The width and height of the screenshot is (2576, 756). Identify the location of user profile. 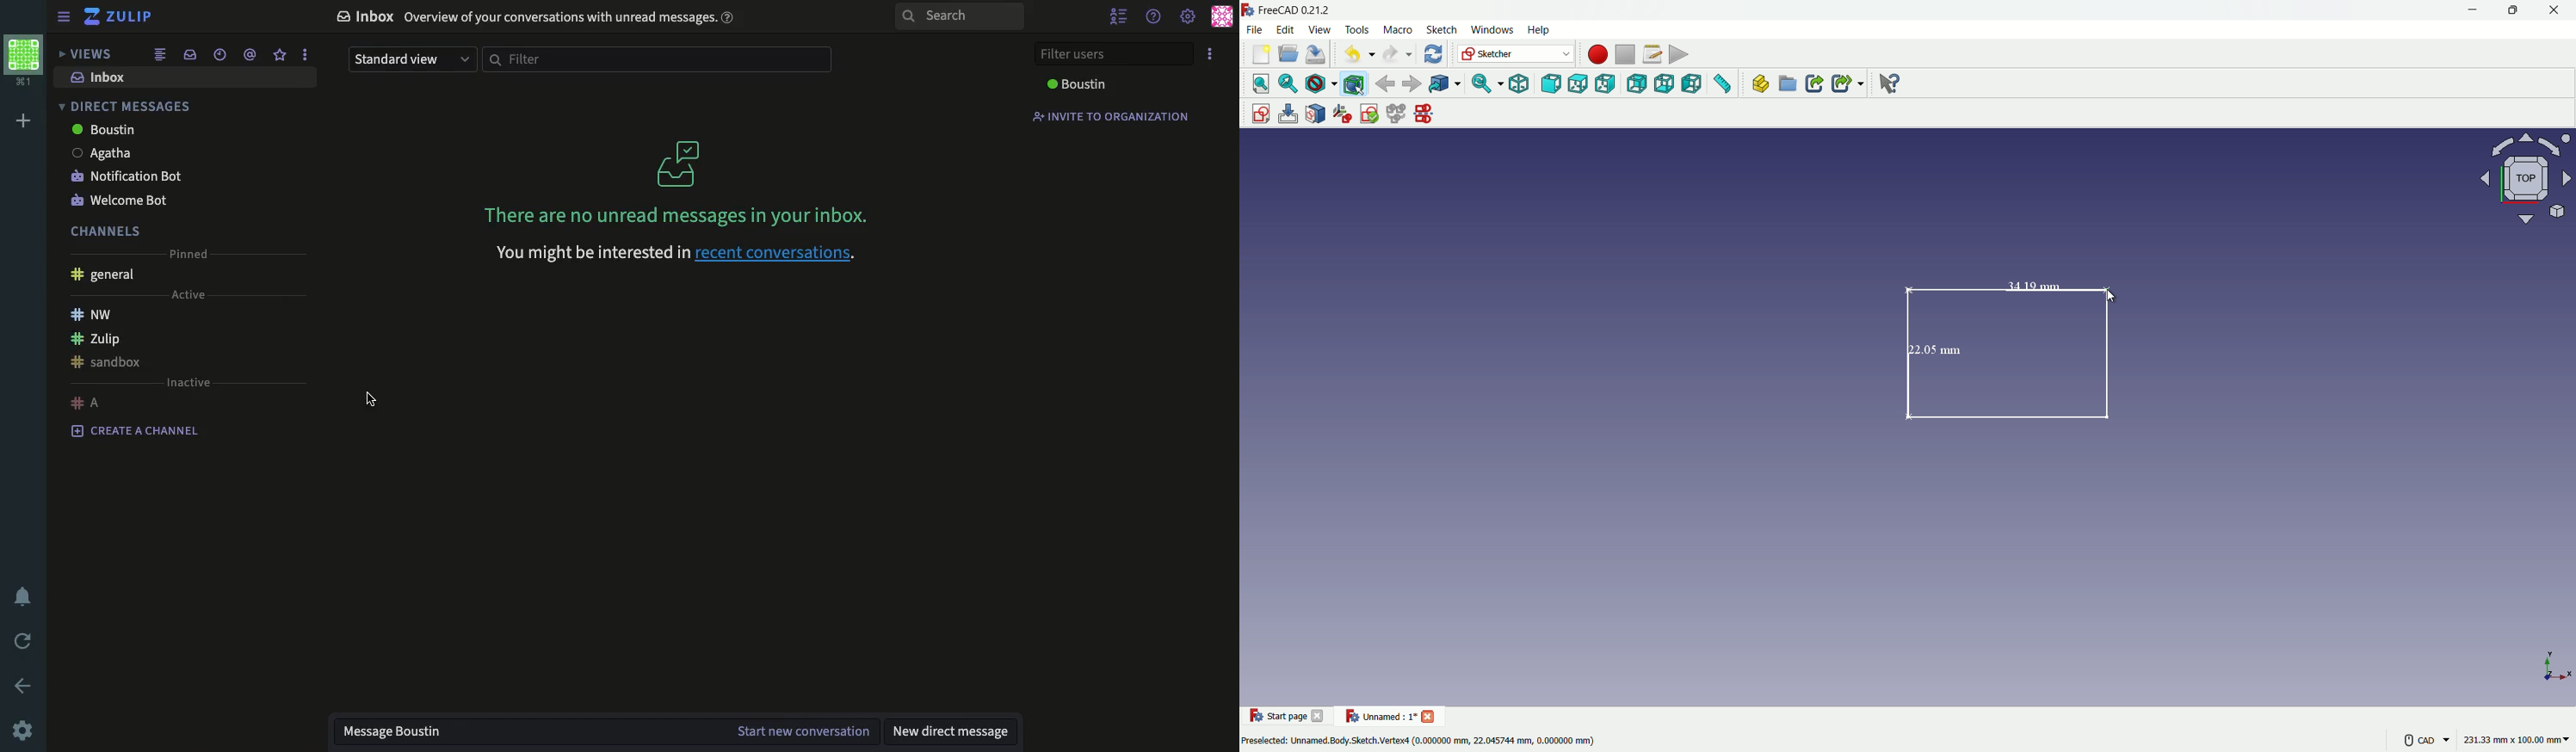
(1224, 15).